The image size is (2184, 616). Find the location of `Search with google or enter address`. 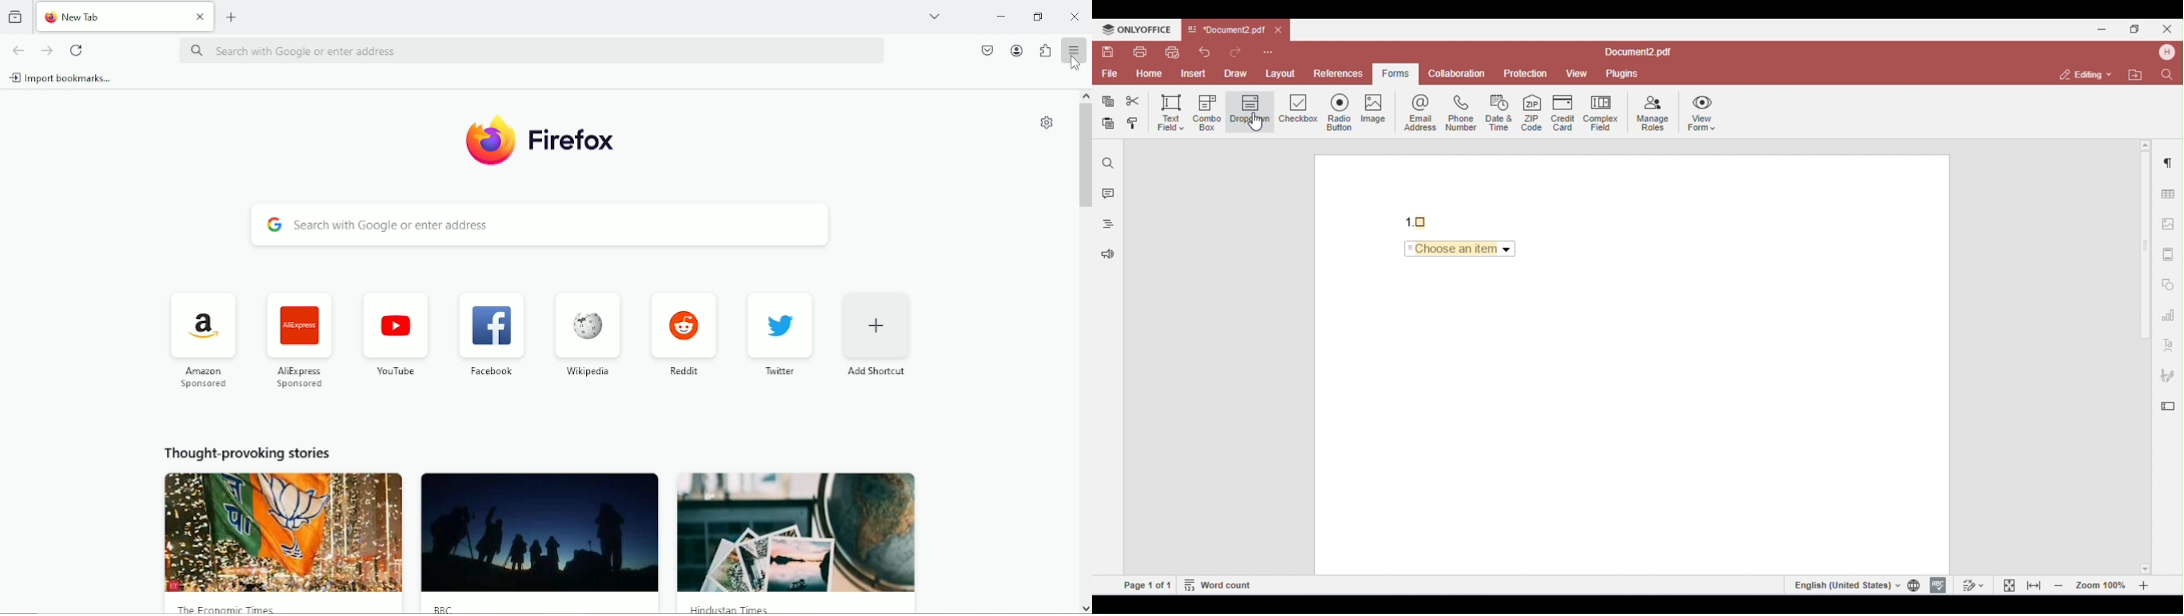

Search with google or enter address is located at coordinates (534, 50).